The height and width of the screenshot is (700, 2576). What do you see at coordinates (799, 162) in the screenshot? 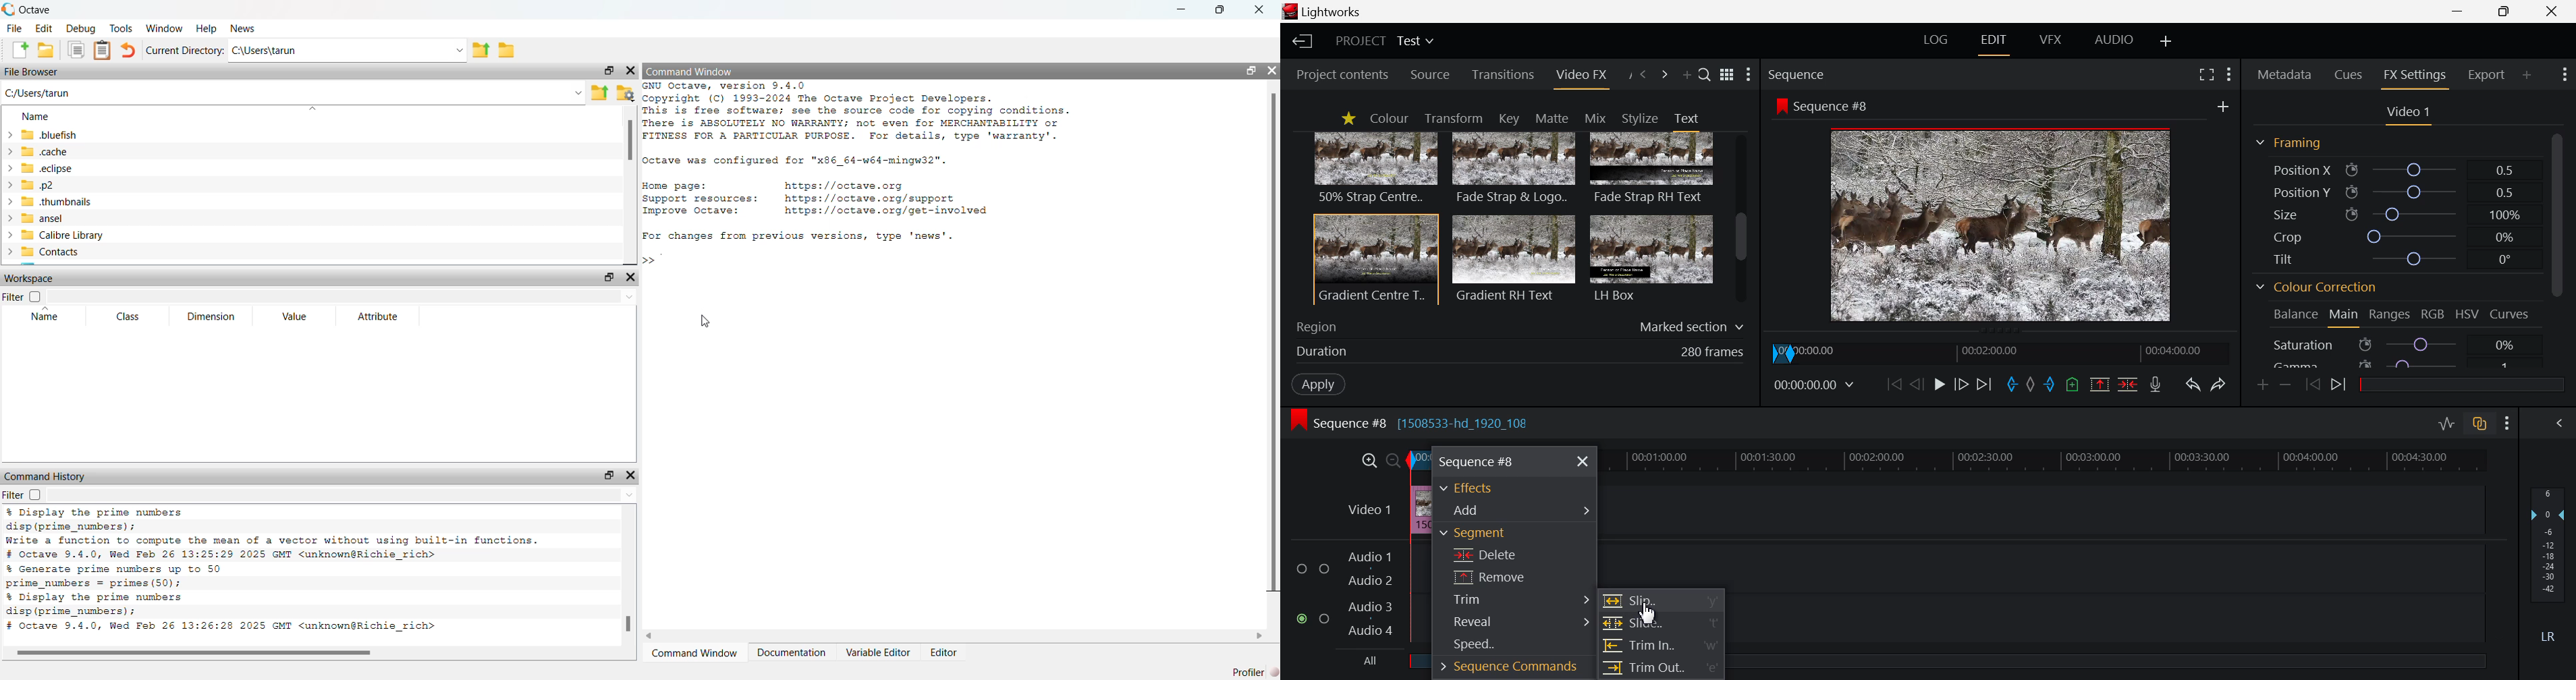
I see `Octave was configured for "x86_64-w64-mingw32".` at bounding box center [799, 162].